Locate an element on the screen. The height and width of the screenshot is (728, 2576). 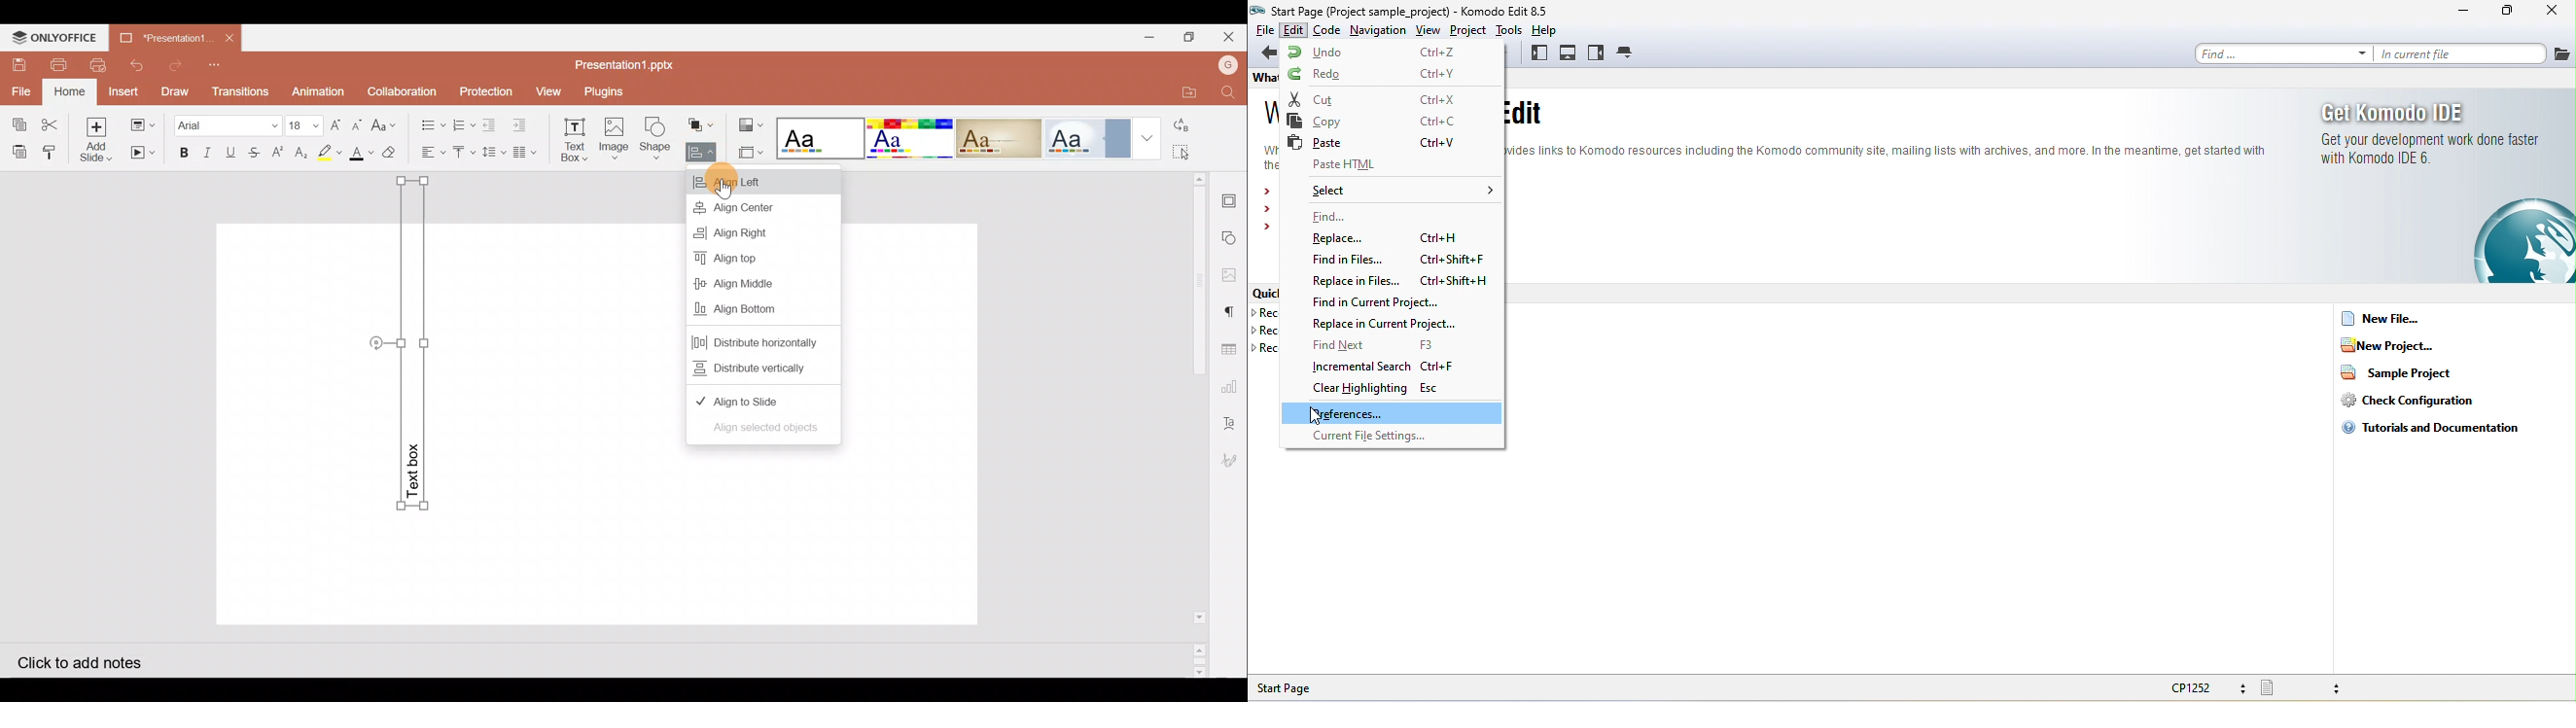
new file is located at coordinates (2383, 319).